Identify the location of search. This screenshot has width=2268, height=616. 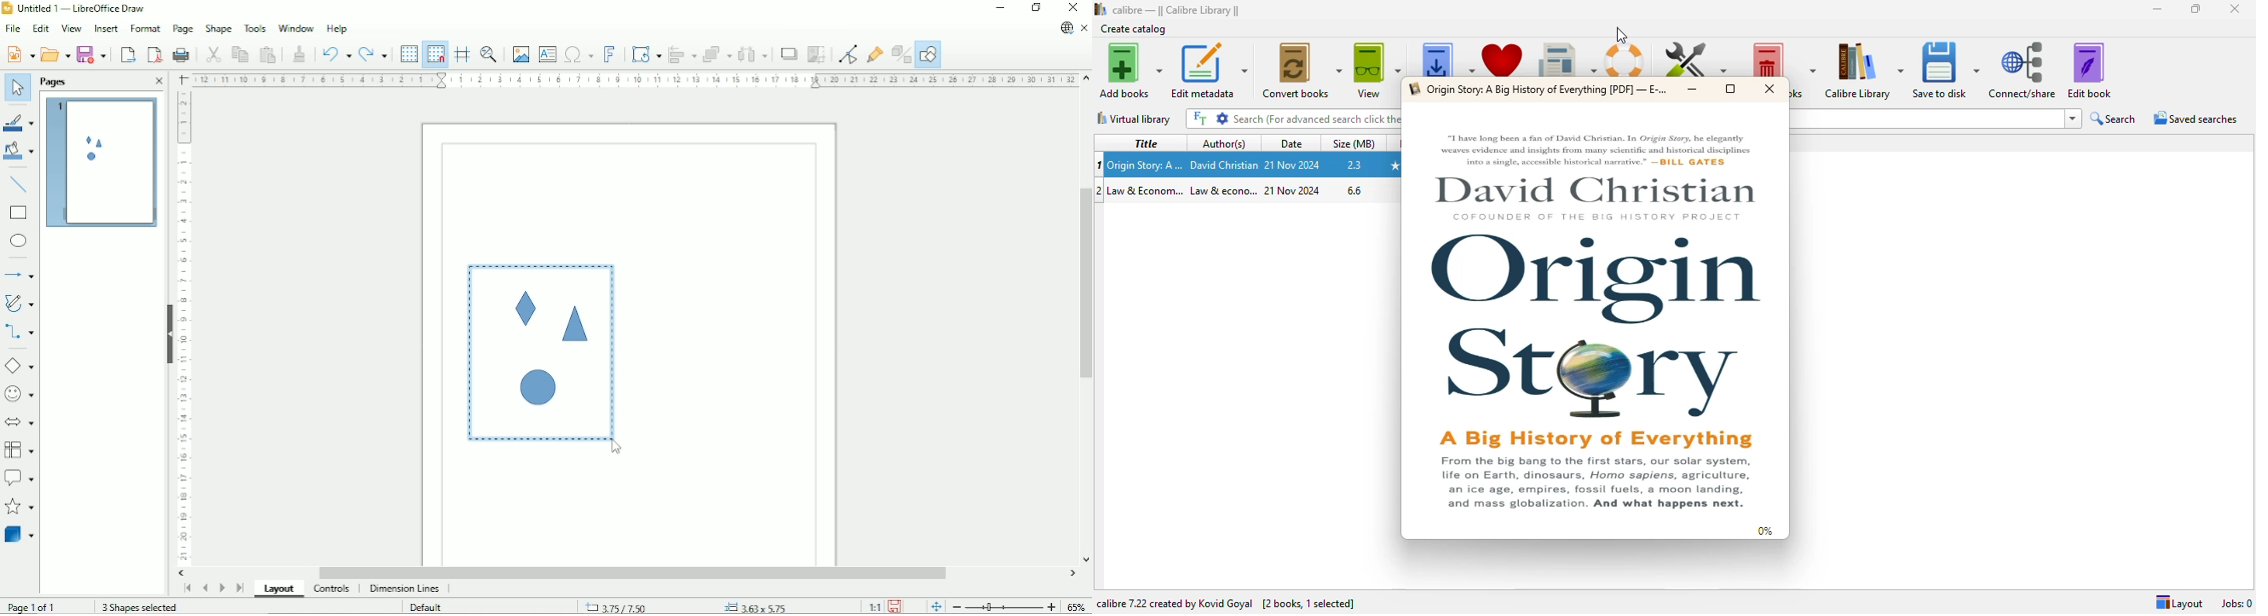
(2115, 119).